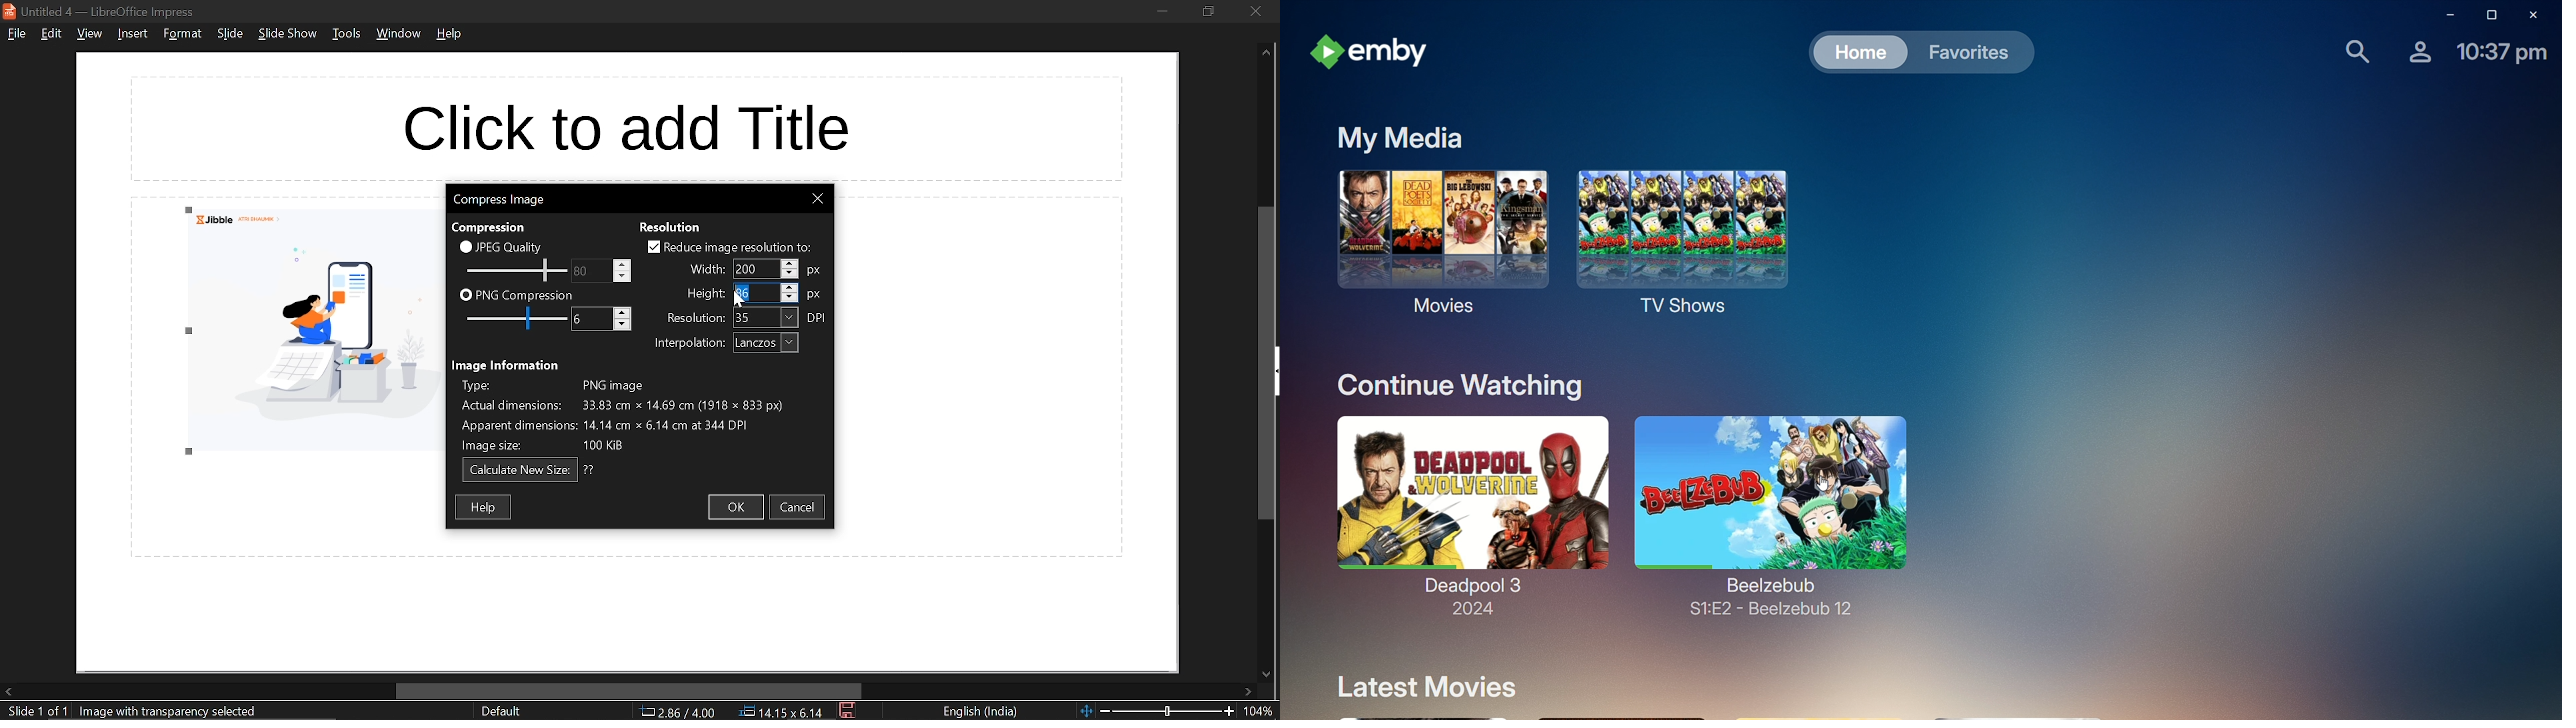 Image resolution: width=2576 pixels, height=728 pixels. I want to click on PNG compression scale, so click(589, 271).